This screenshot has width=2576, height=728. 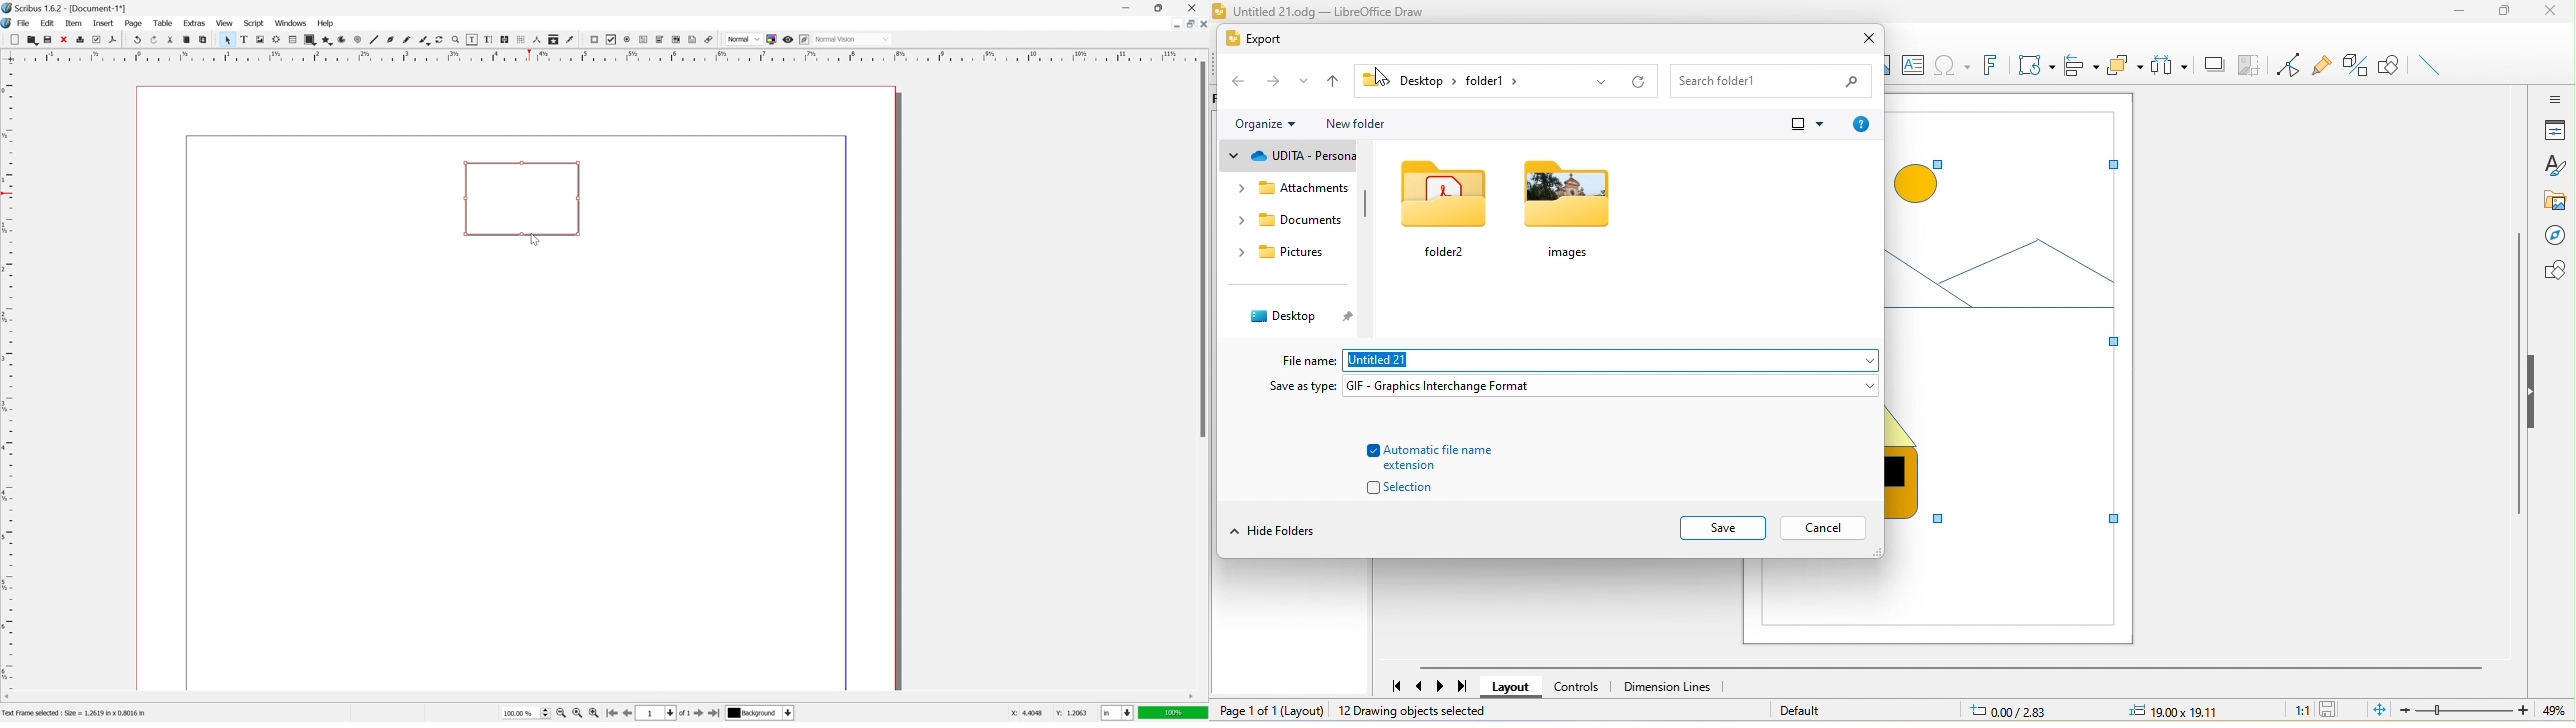 I want to click on special characters, so click(x=1952, y=65).